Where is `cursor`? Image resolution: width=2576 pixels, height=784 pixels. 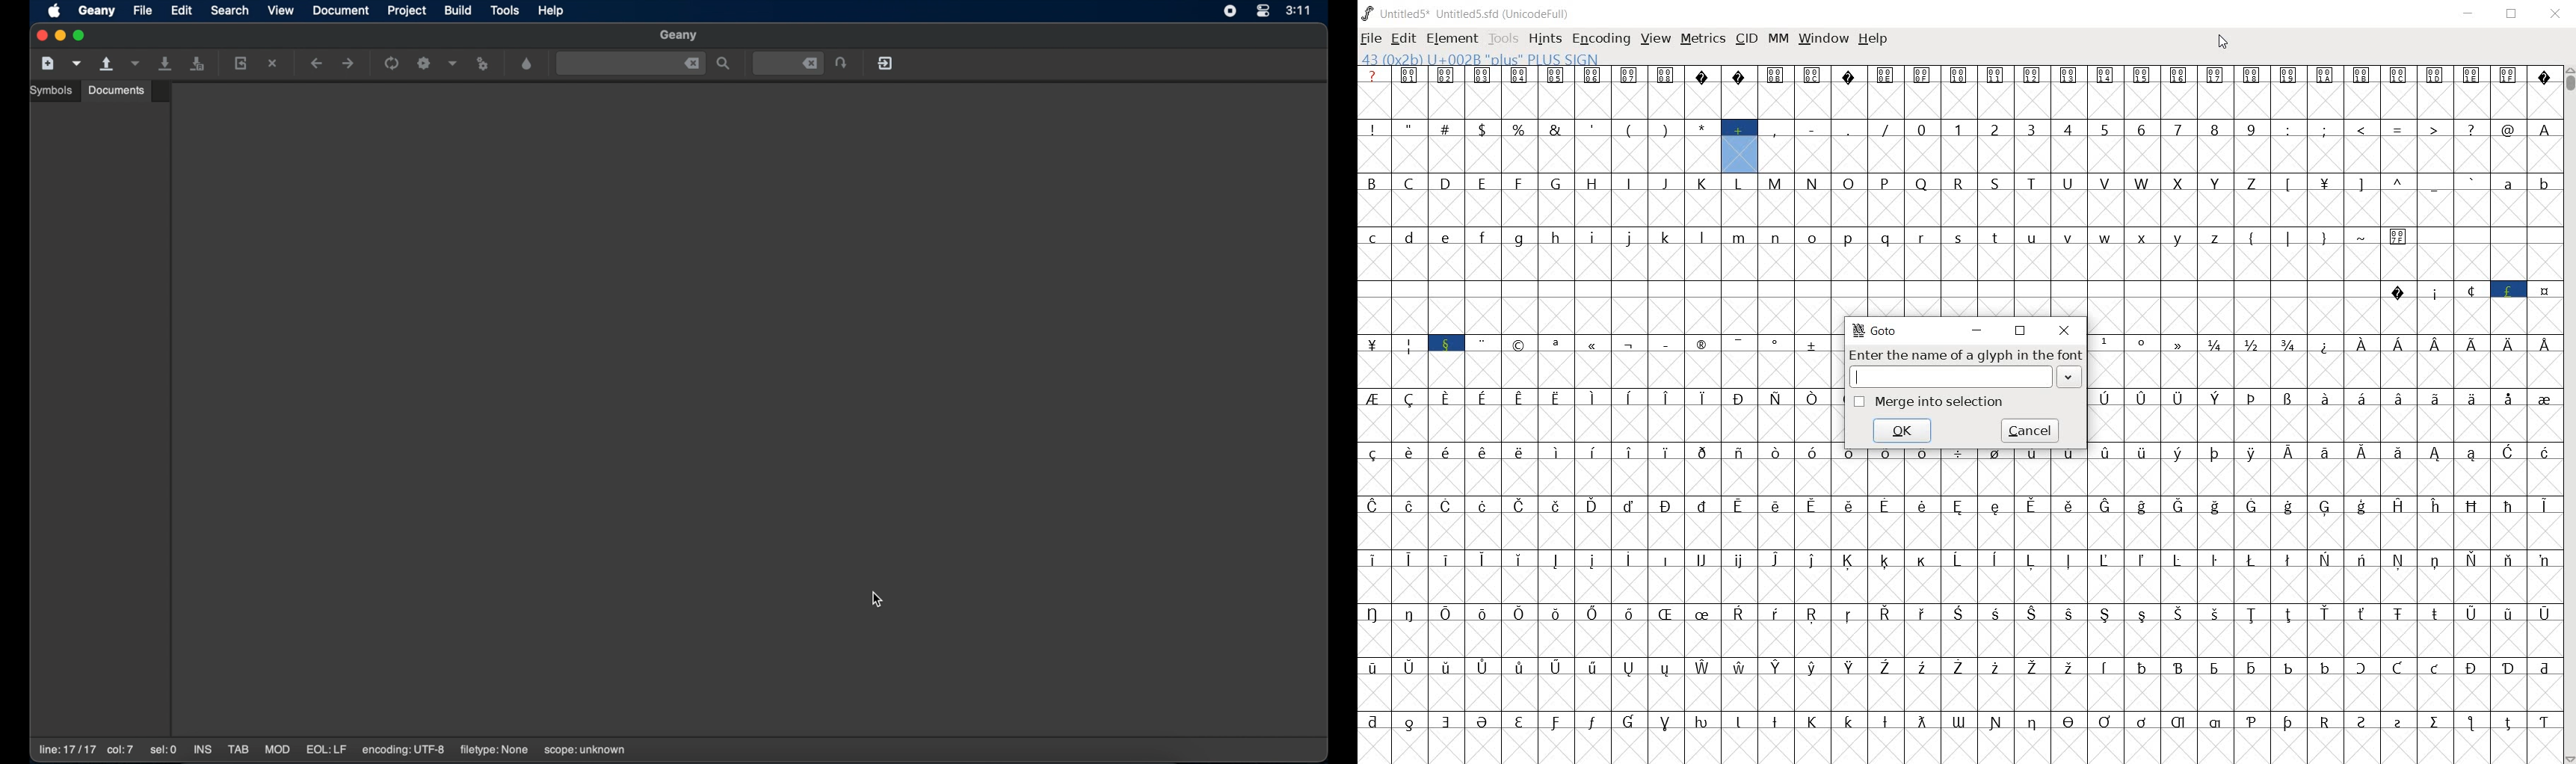
cursor is located at coordinates (2222, 43).